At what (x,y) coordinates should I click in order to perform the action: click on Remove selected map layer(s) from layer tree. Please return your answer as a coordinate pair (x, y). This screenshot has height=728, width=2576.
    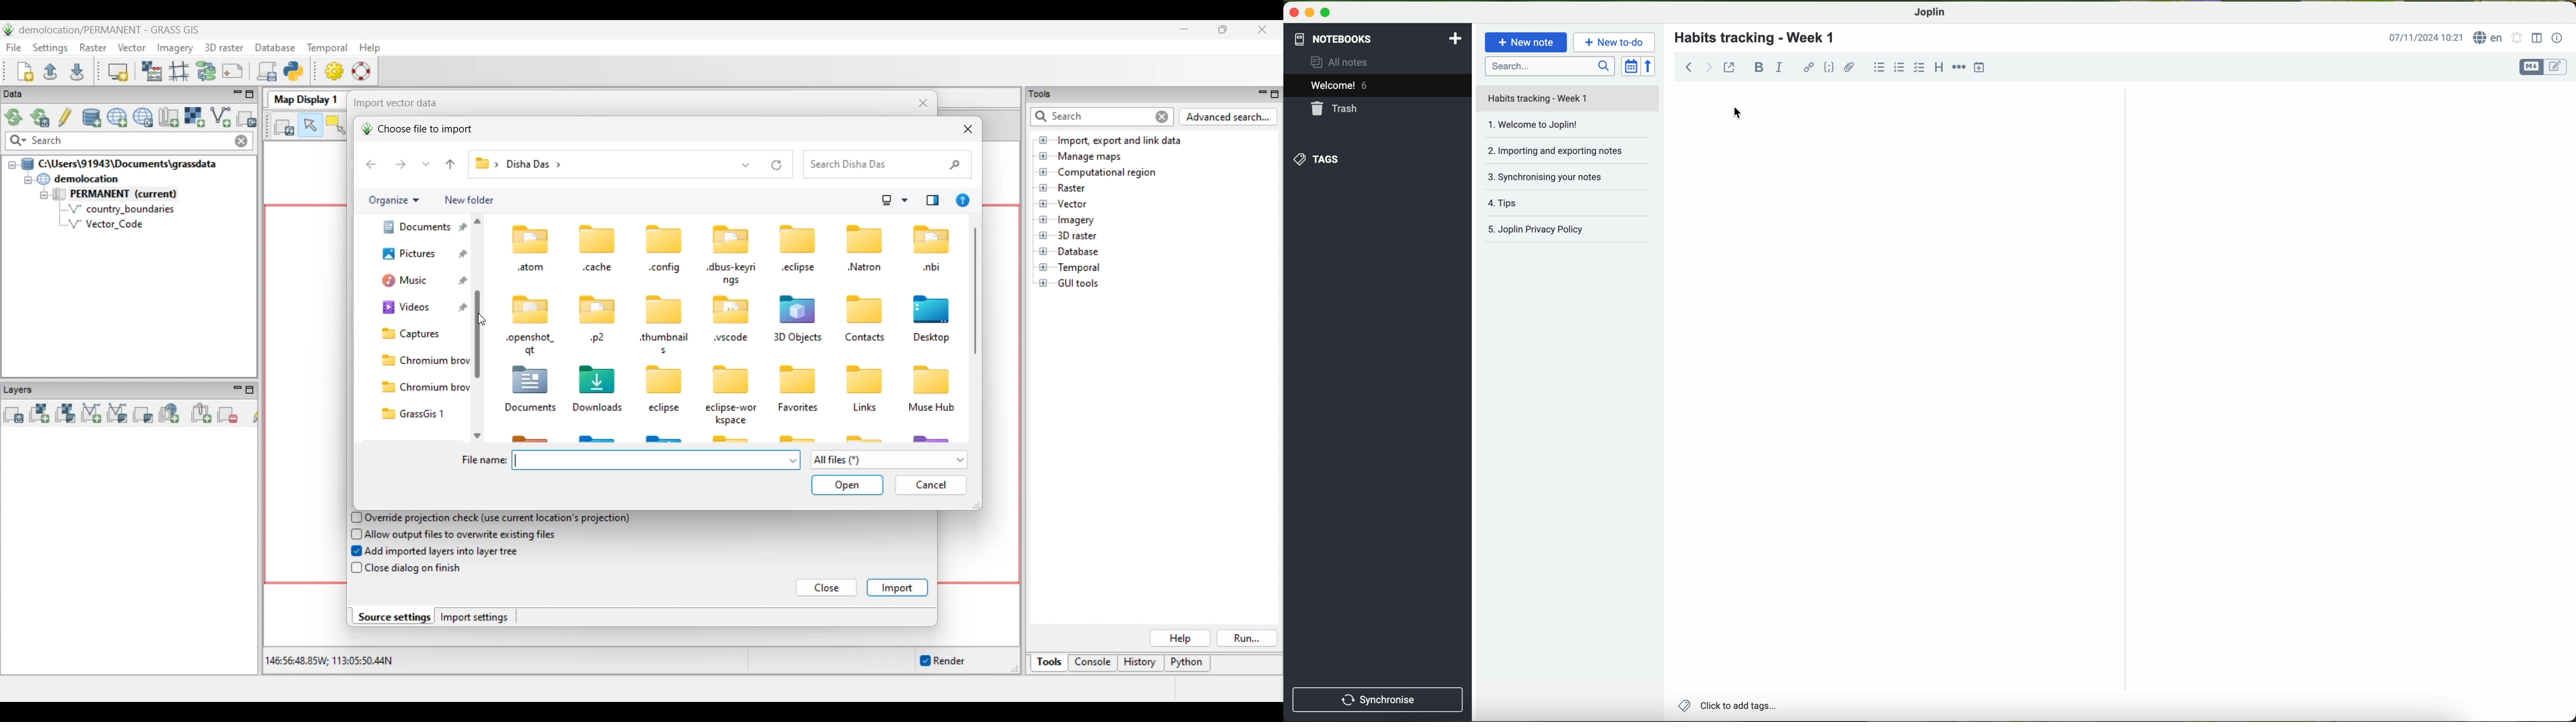
    Looking at the image, I should click on (228, 414).